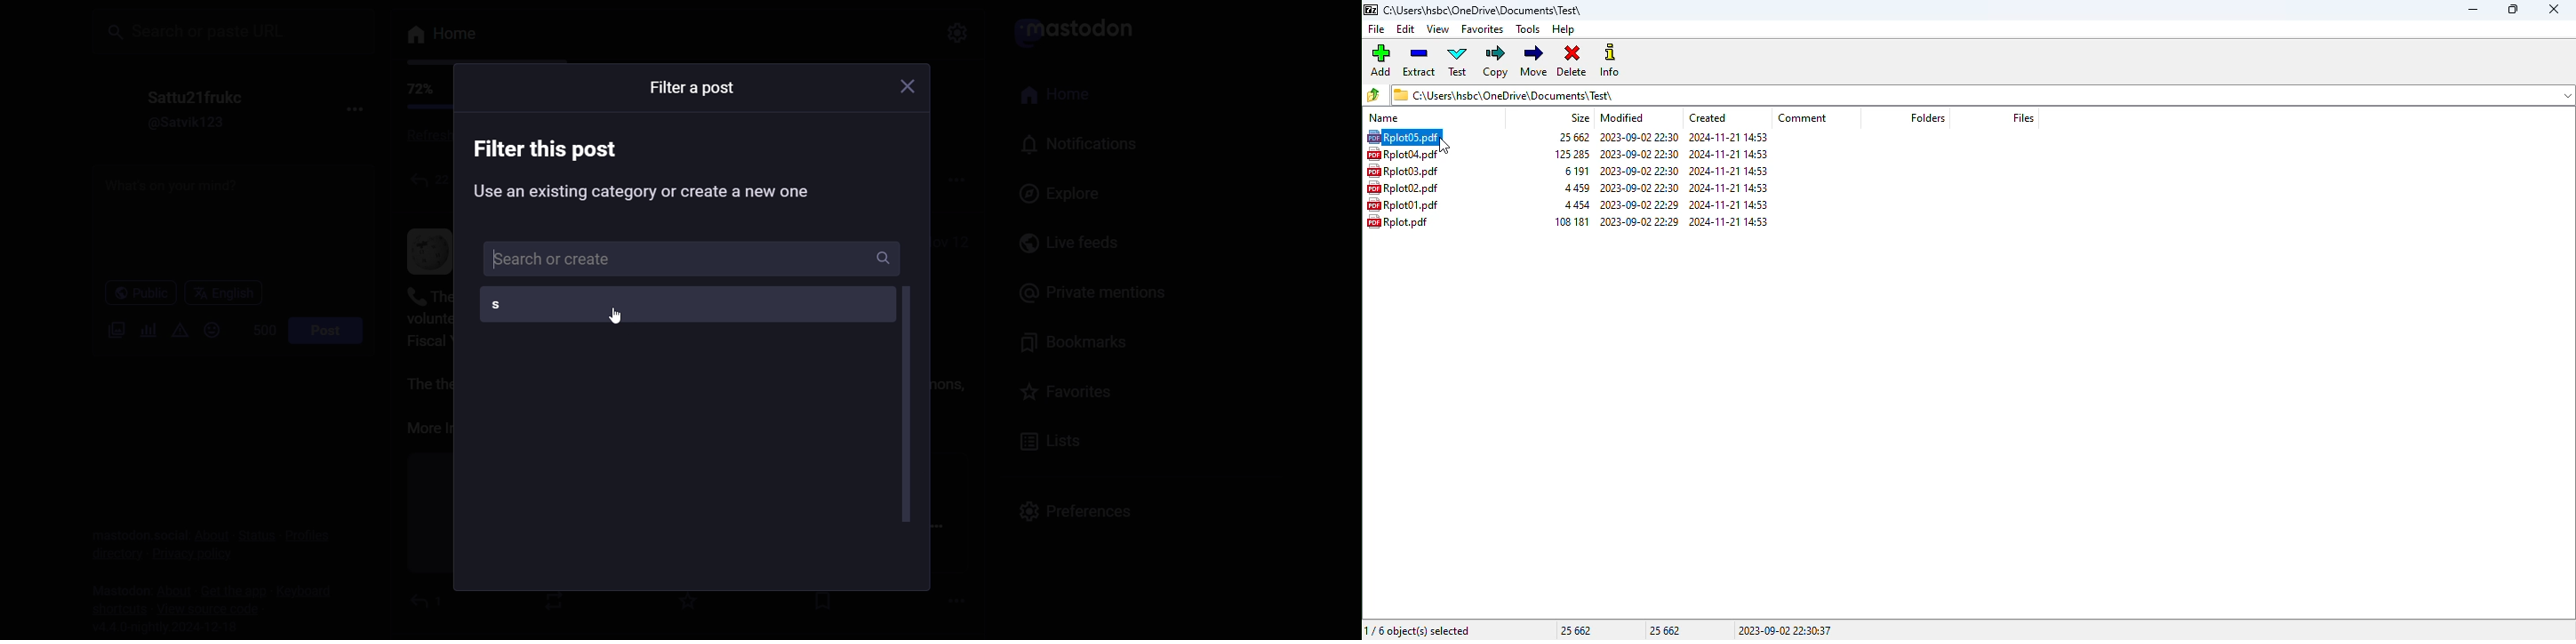 This screenshot has width=2576, height=644. Describe the element at coordinates (417, 89) in the screenshot. I see `72%` at that location.